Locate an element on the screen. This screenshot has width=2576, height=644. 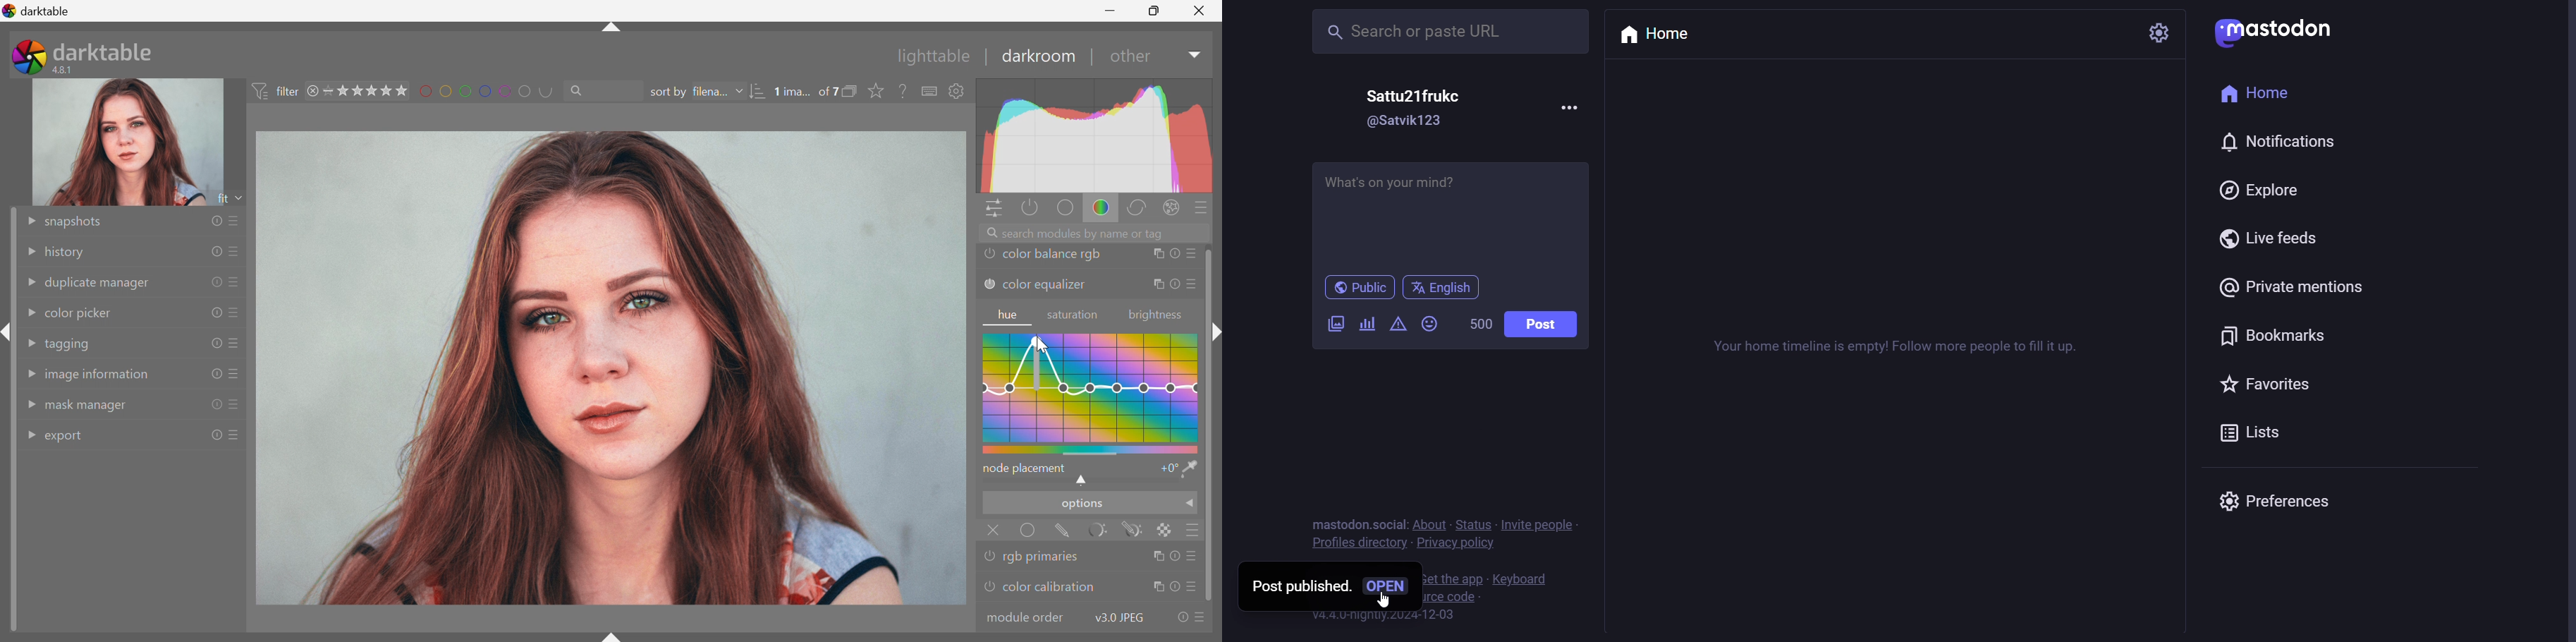
presets is located at coordinates (236, 343).